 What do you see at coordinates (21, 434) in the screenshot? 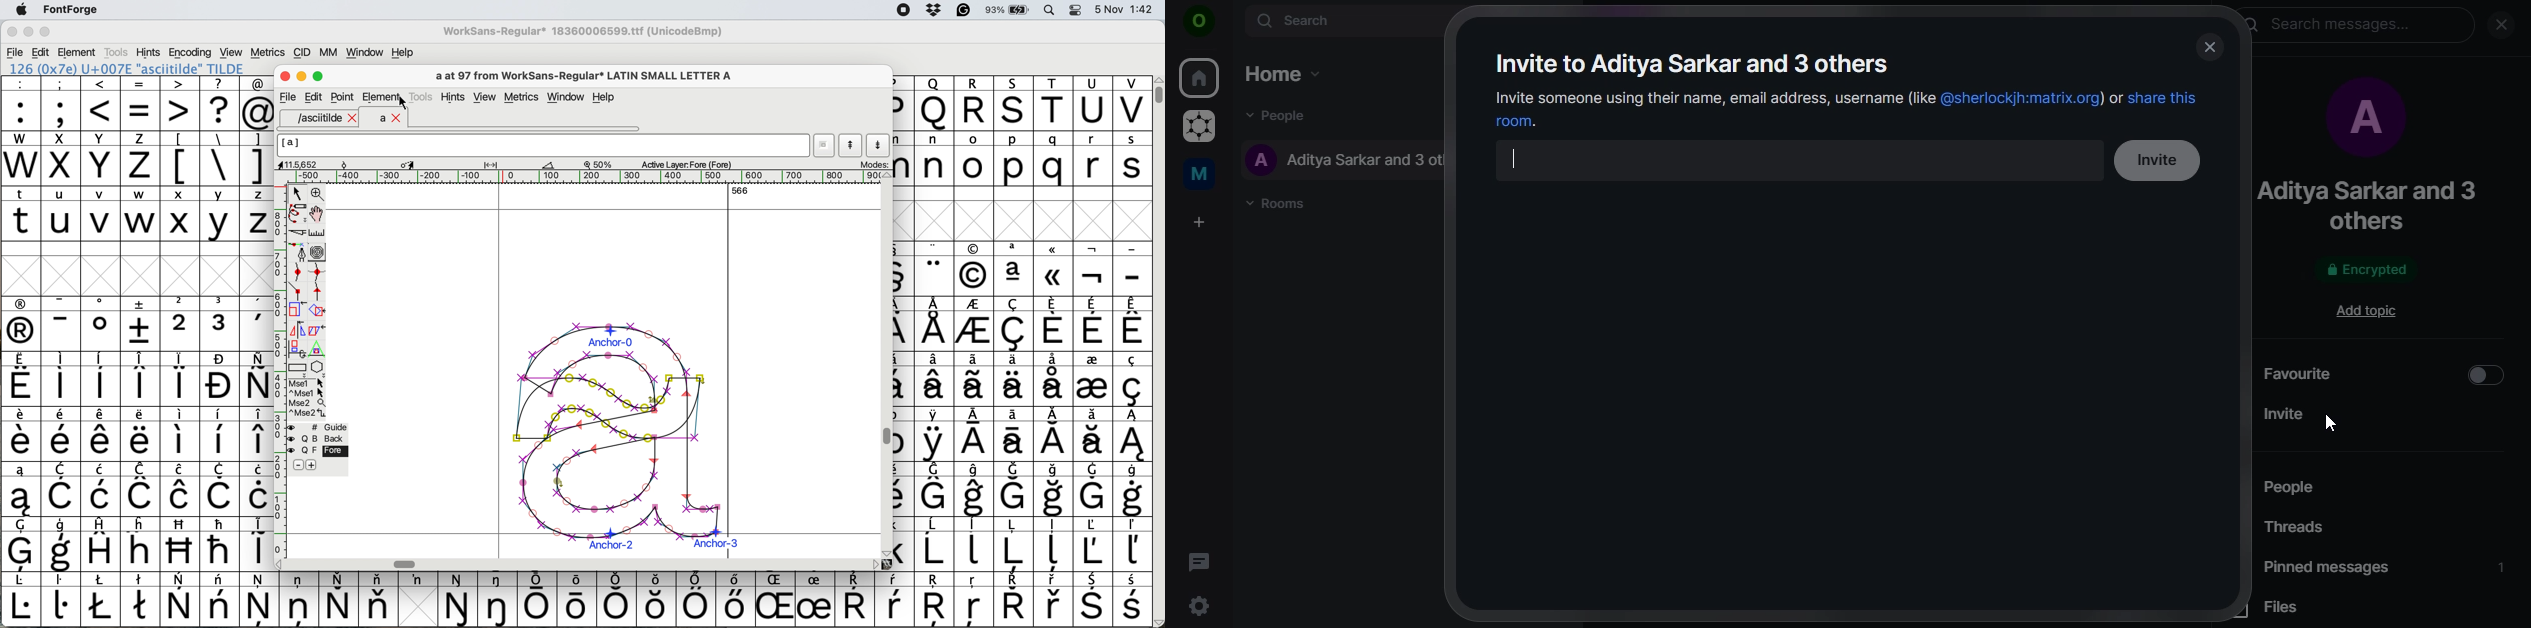
I see `symbol` at bounding box center [21, 434].